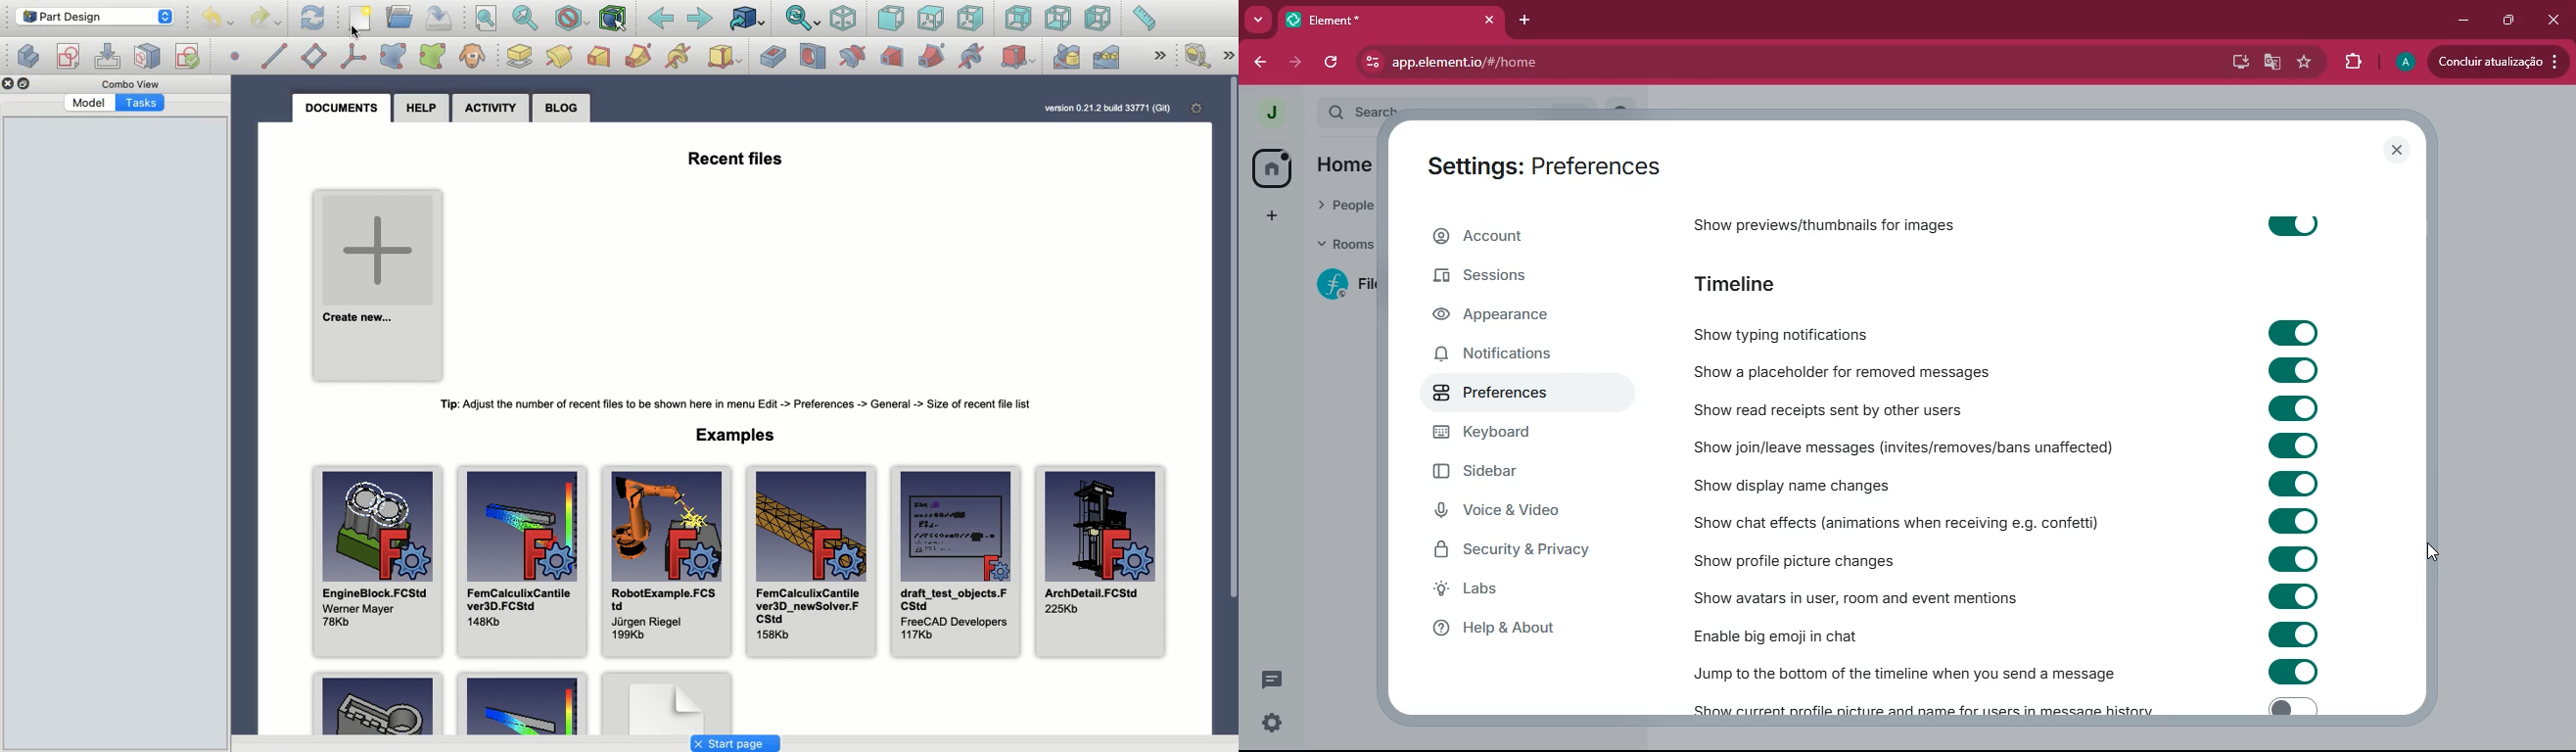 The width and height of the screenshot is (2576, 756). What do you see at coordinates (2398, 151) in the screenshot?
I see `close` at bounding box center [2398, 151].